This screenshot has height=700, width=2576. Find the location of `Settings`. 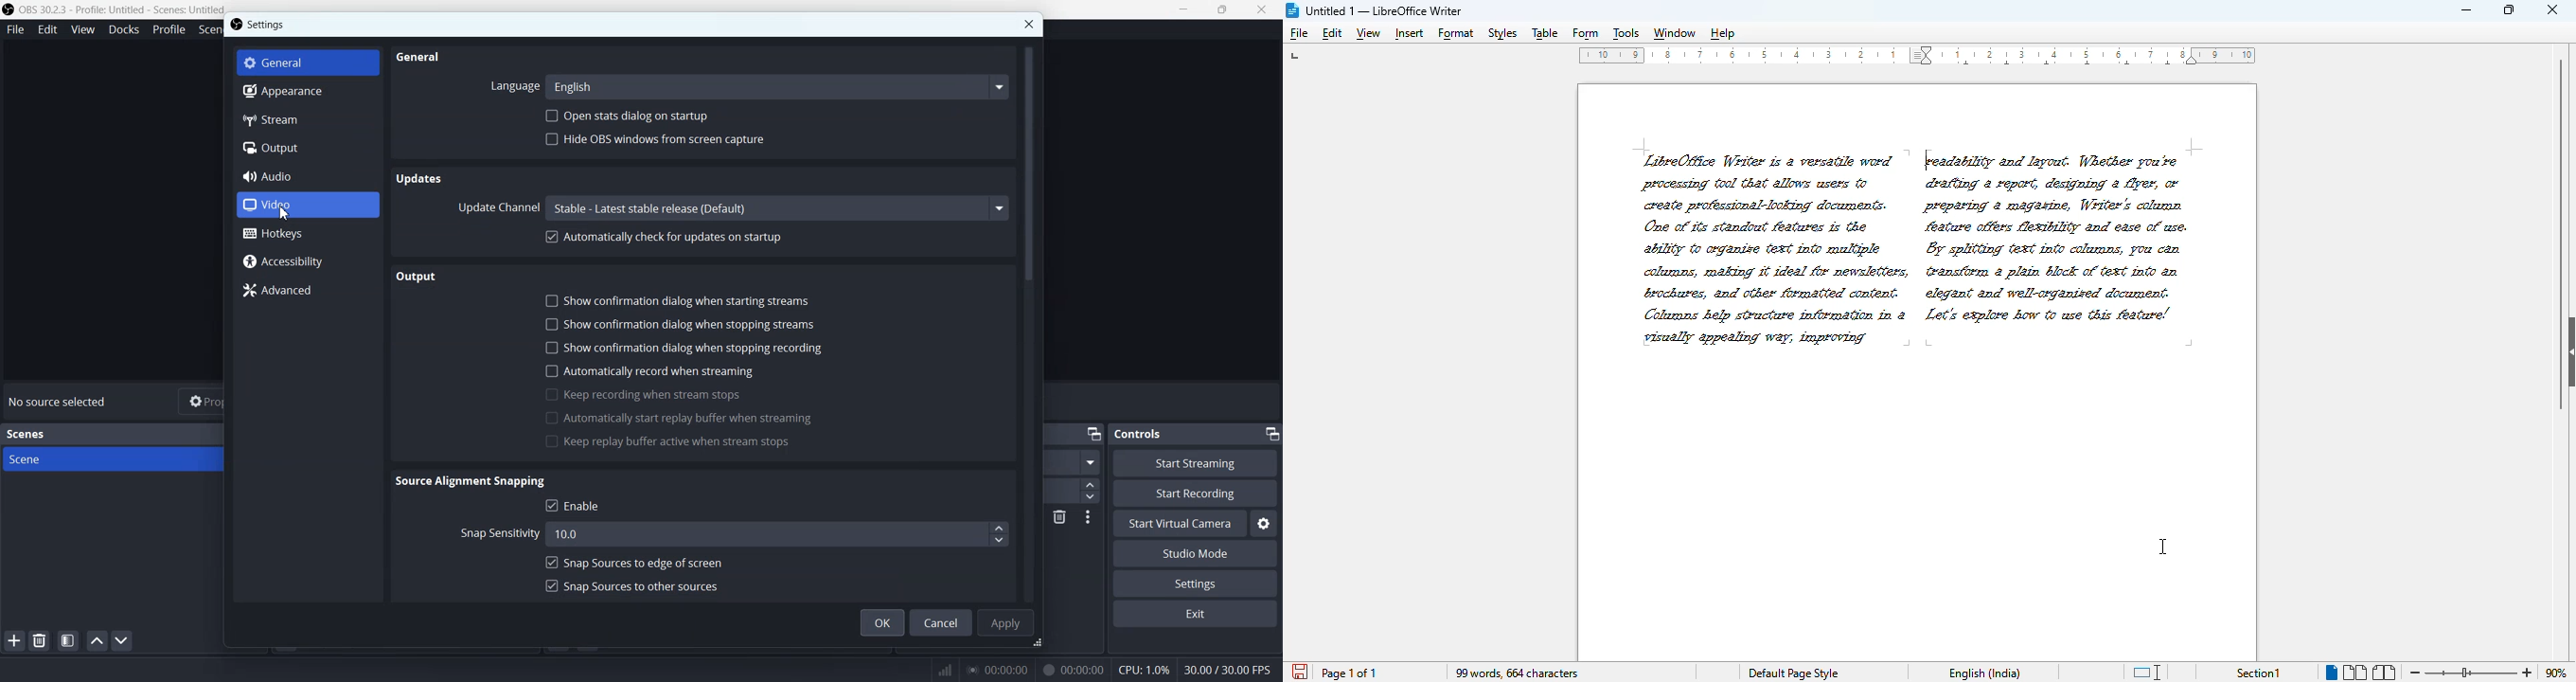

Settings is located at coordinates (1196, 584).